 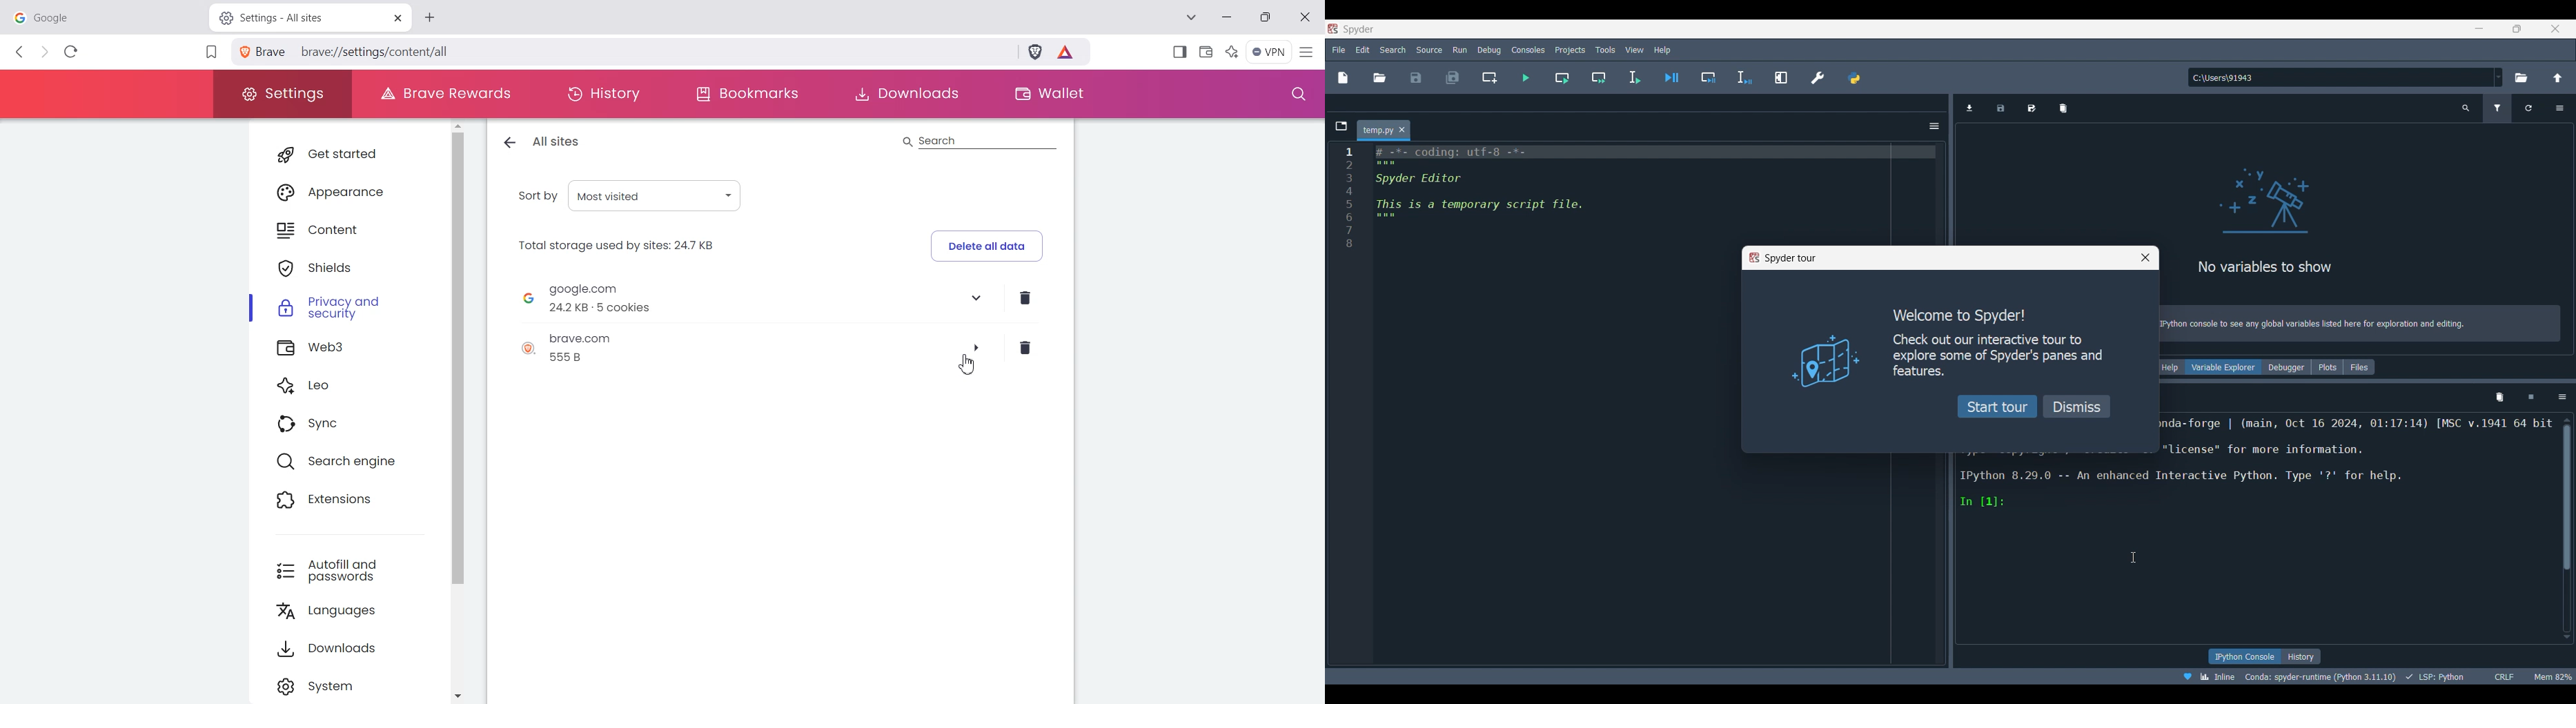 I want to click on Source menu, so click(x=1429, y=50).